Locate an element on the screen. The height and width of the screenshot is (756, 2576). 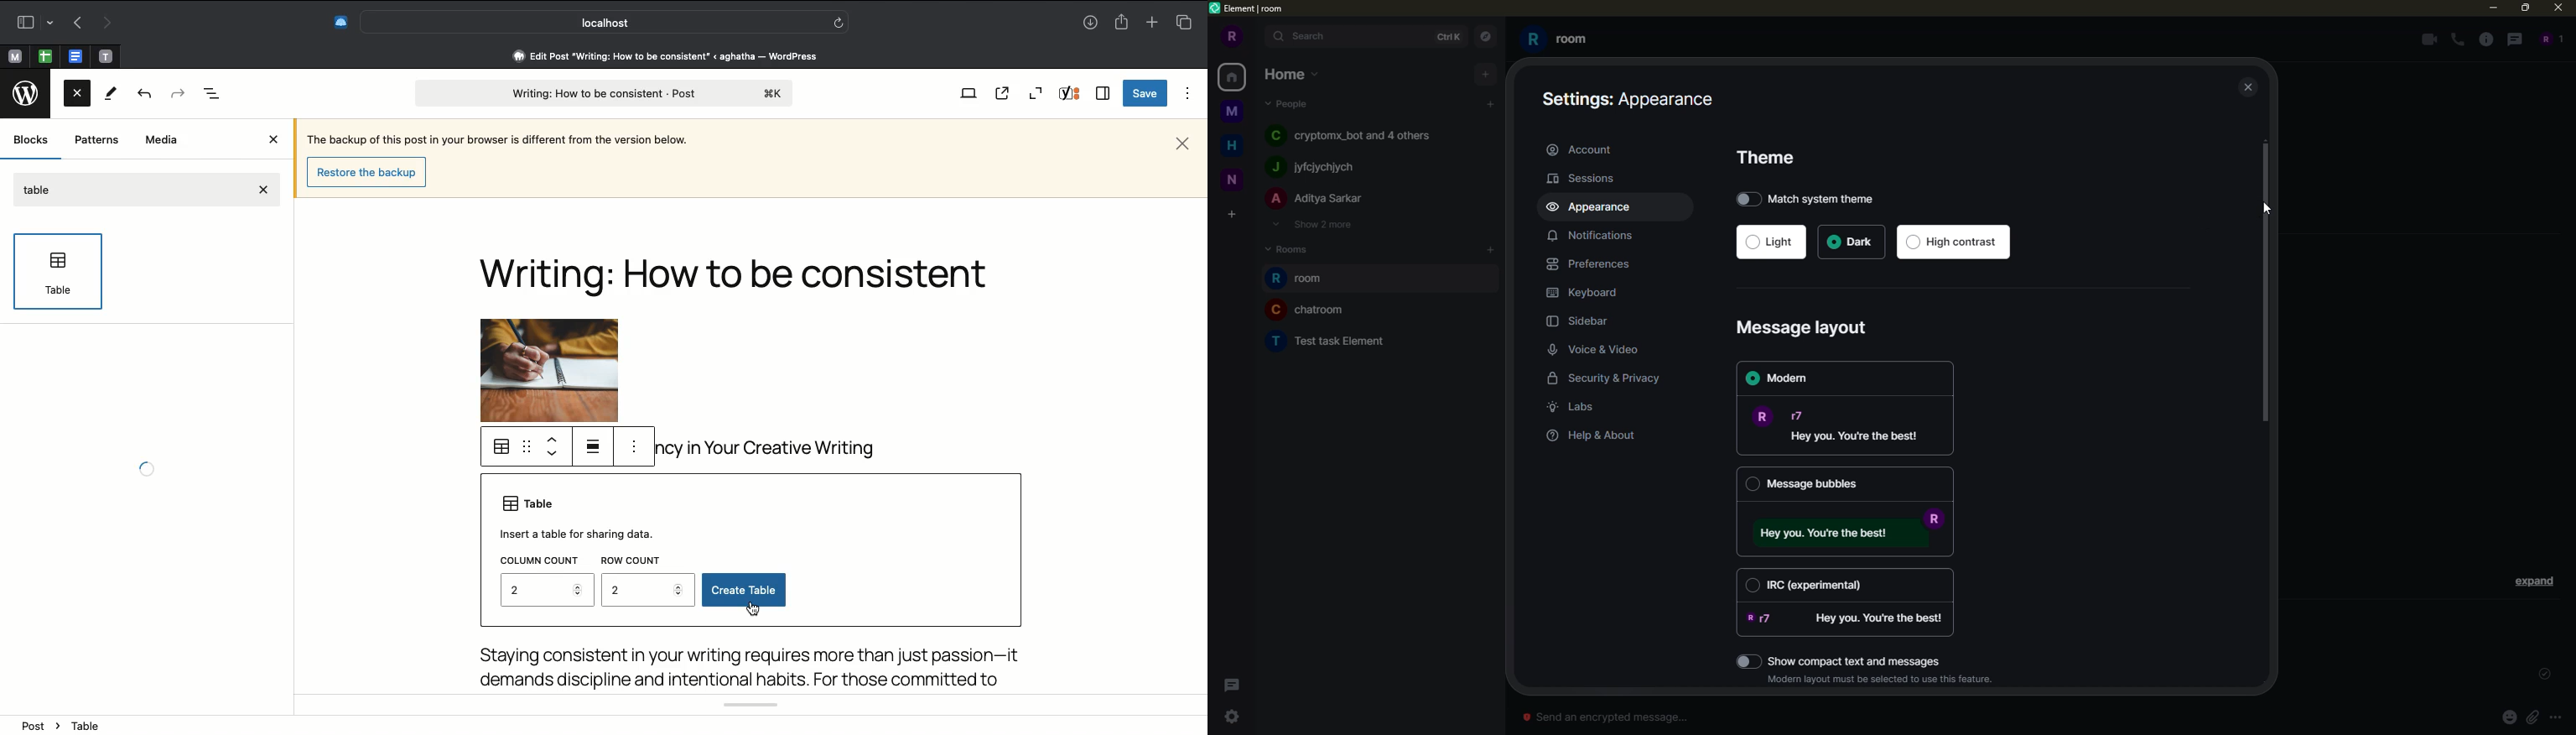
rooms is located at coordinates (1293, 248).